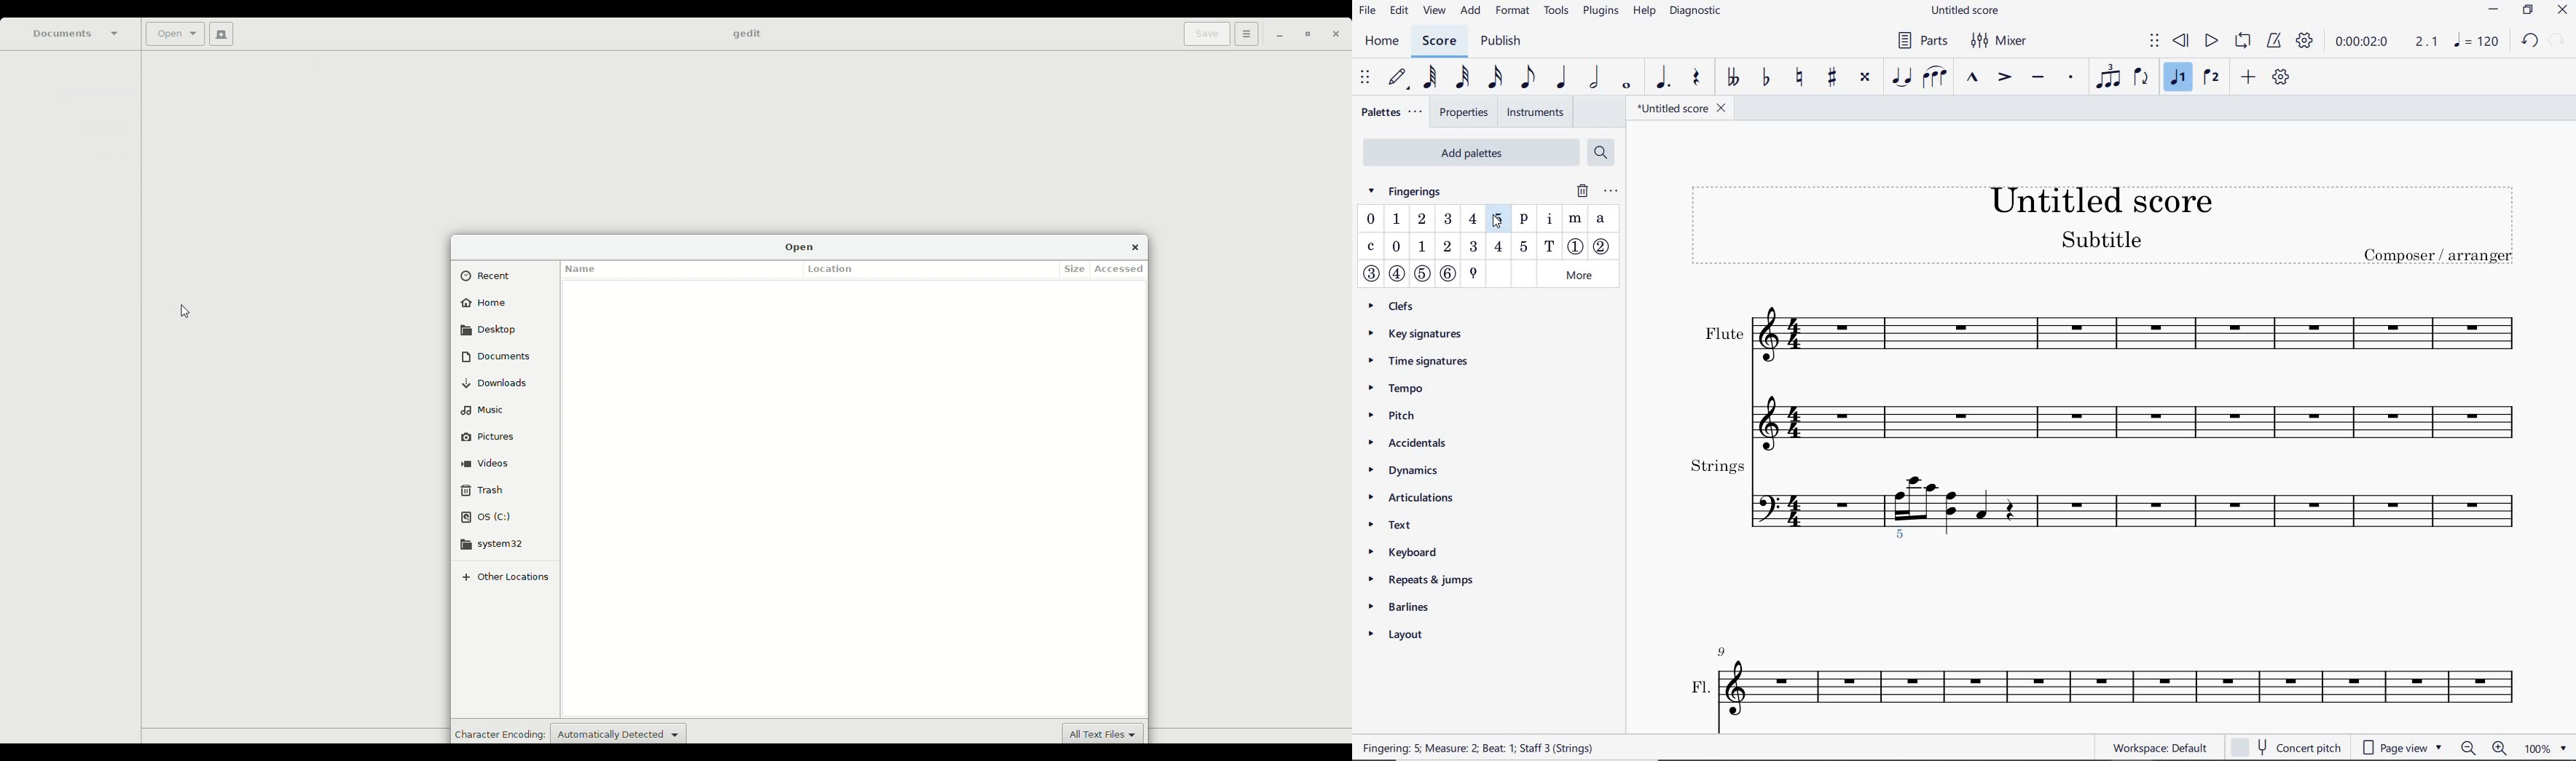 This screenshot has height=784, width=2576. Describe the element at coordinates (1602, 155) in the screenshot. I see `search palettes` at that location.